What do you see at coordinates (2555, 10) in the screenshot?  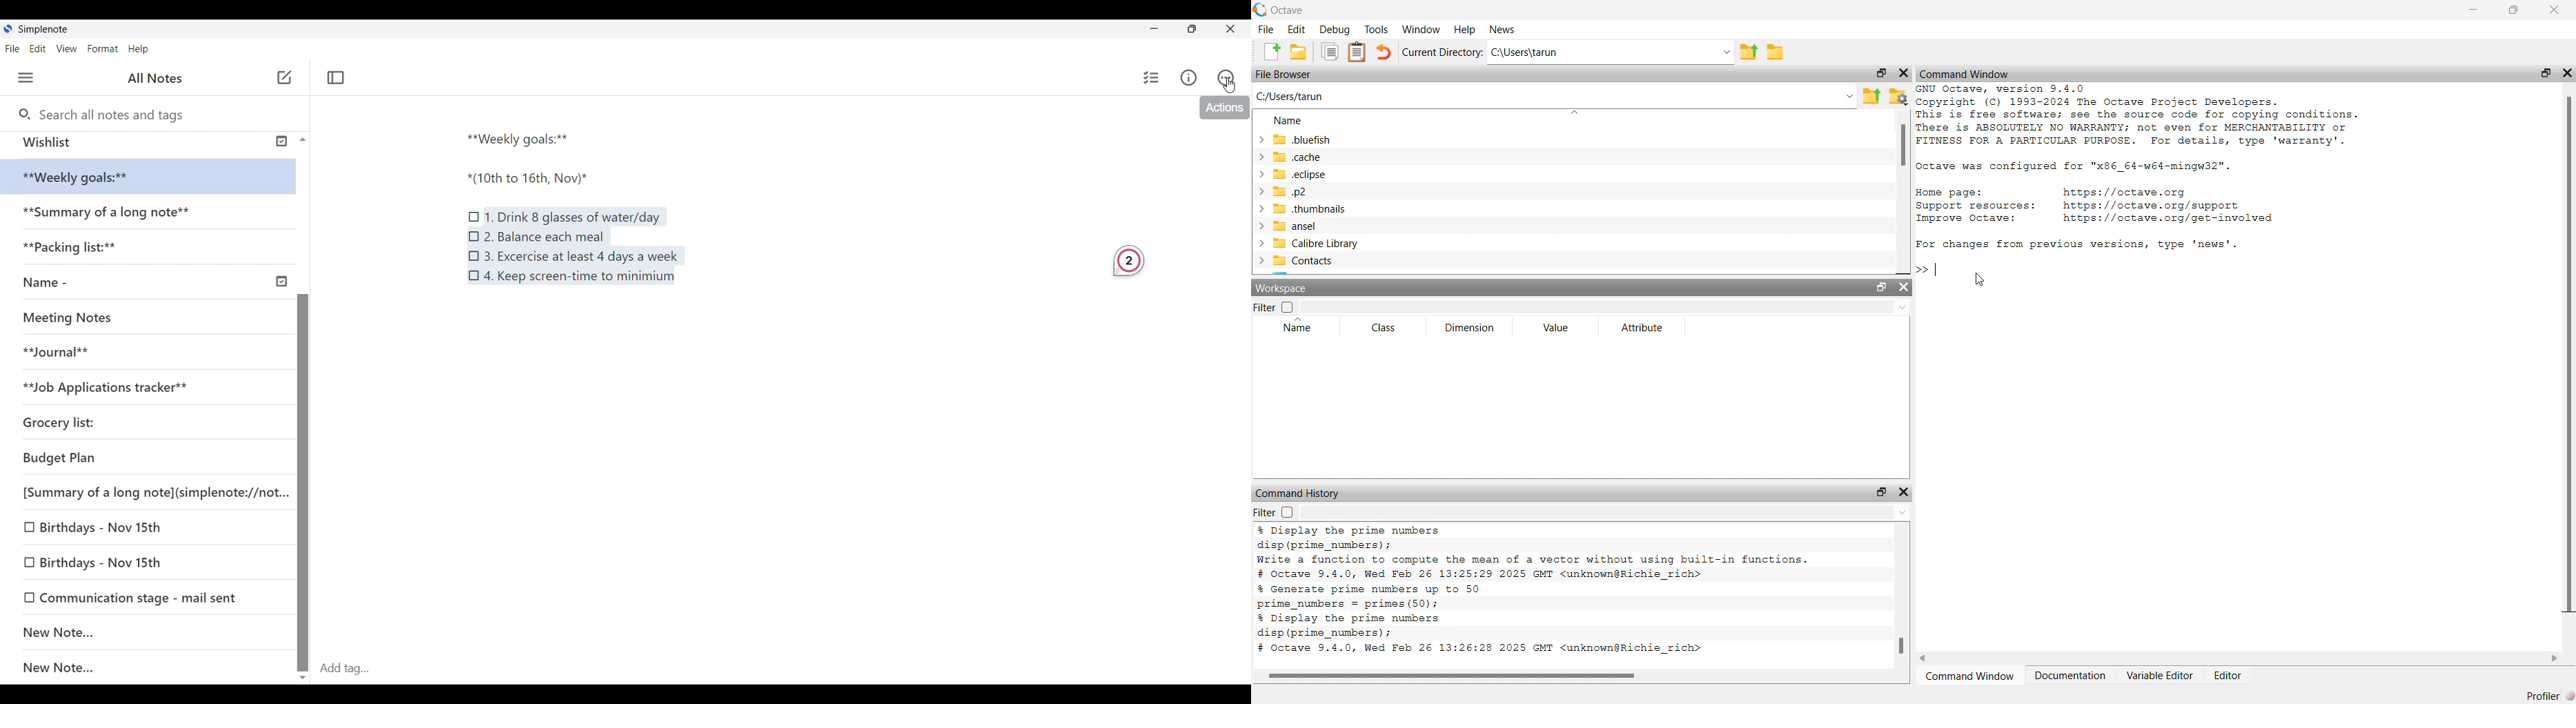 I see `close` at bounding box center [2555, 10].